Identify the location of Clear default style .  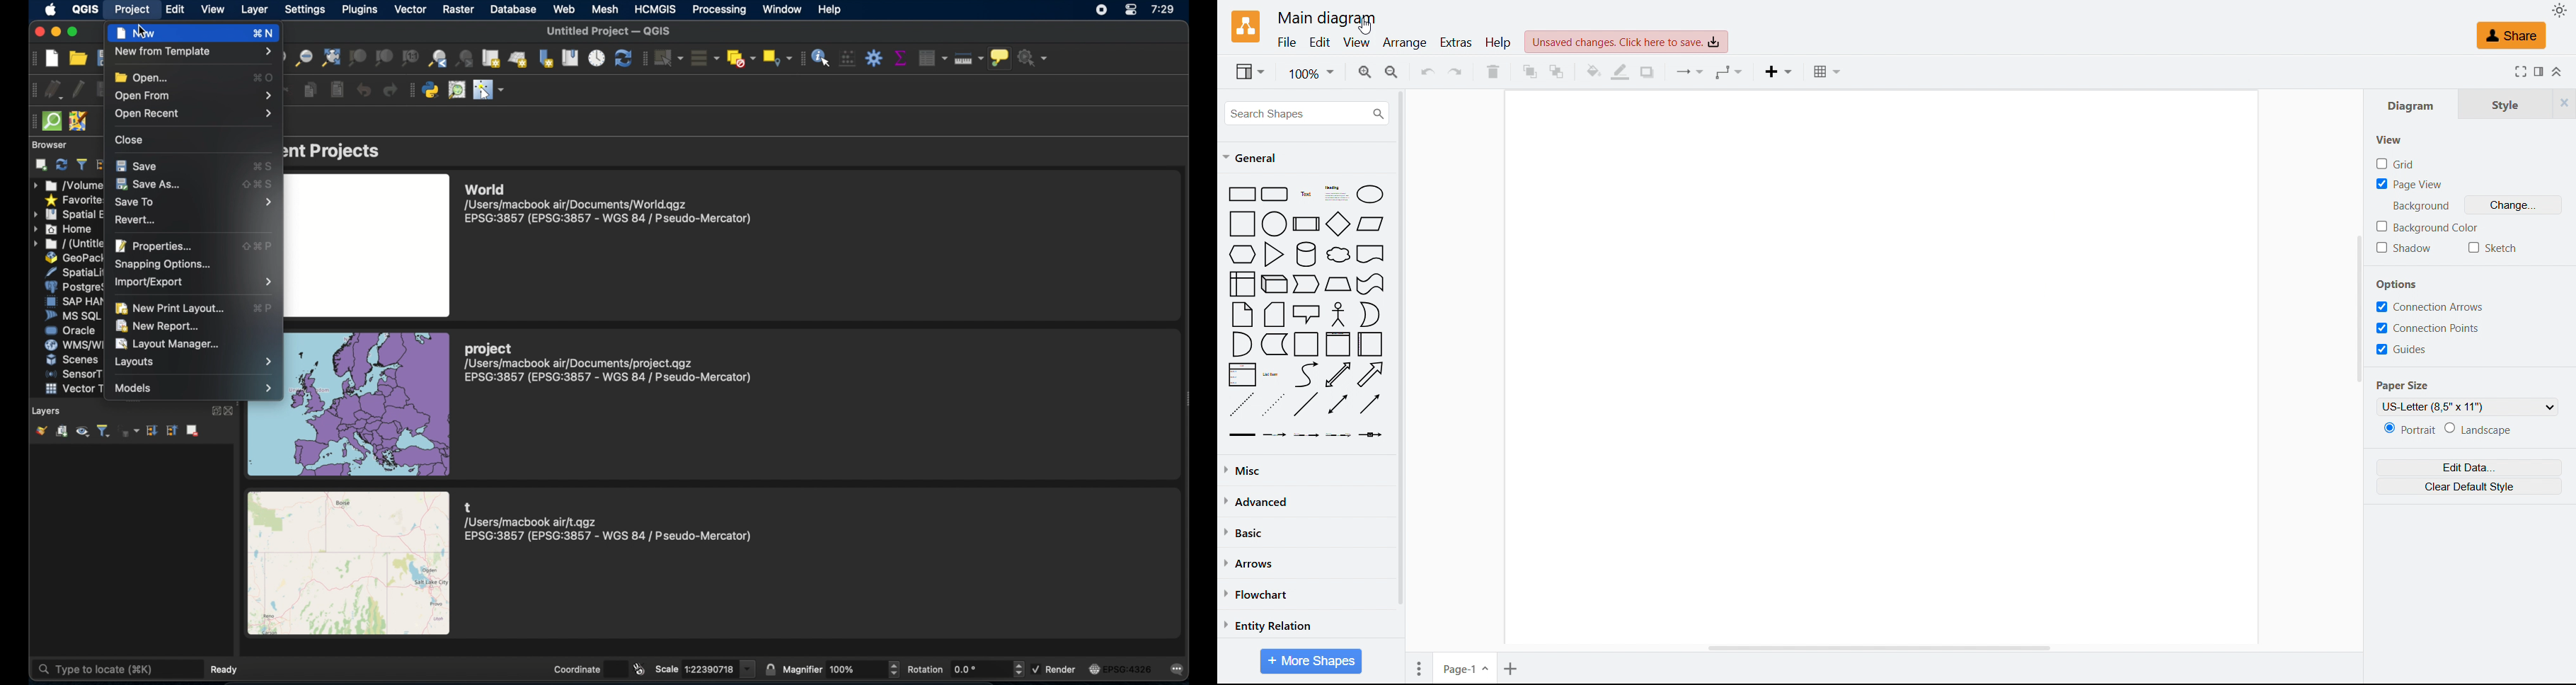
(2468, 486).